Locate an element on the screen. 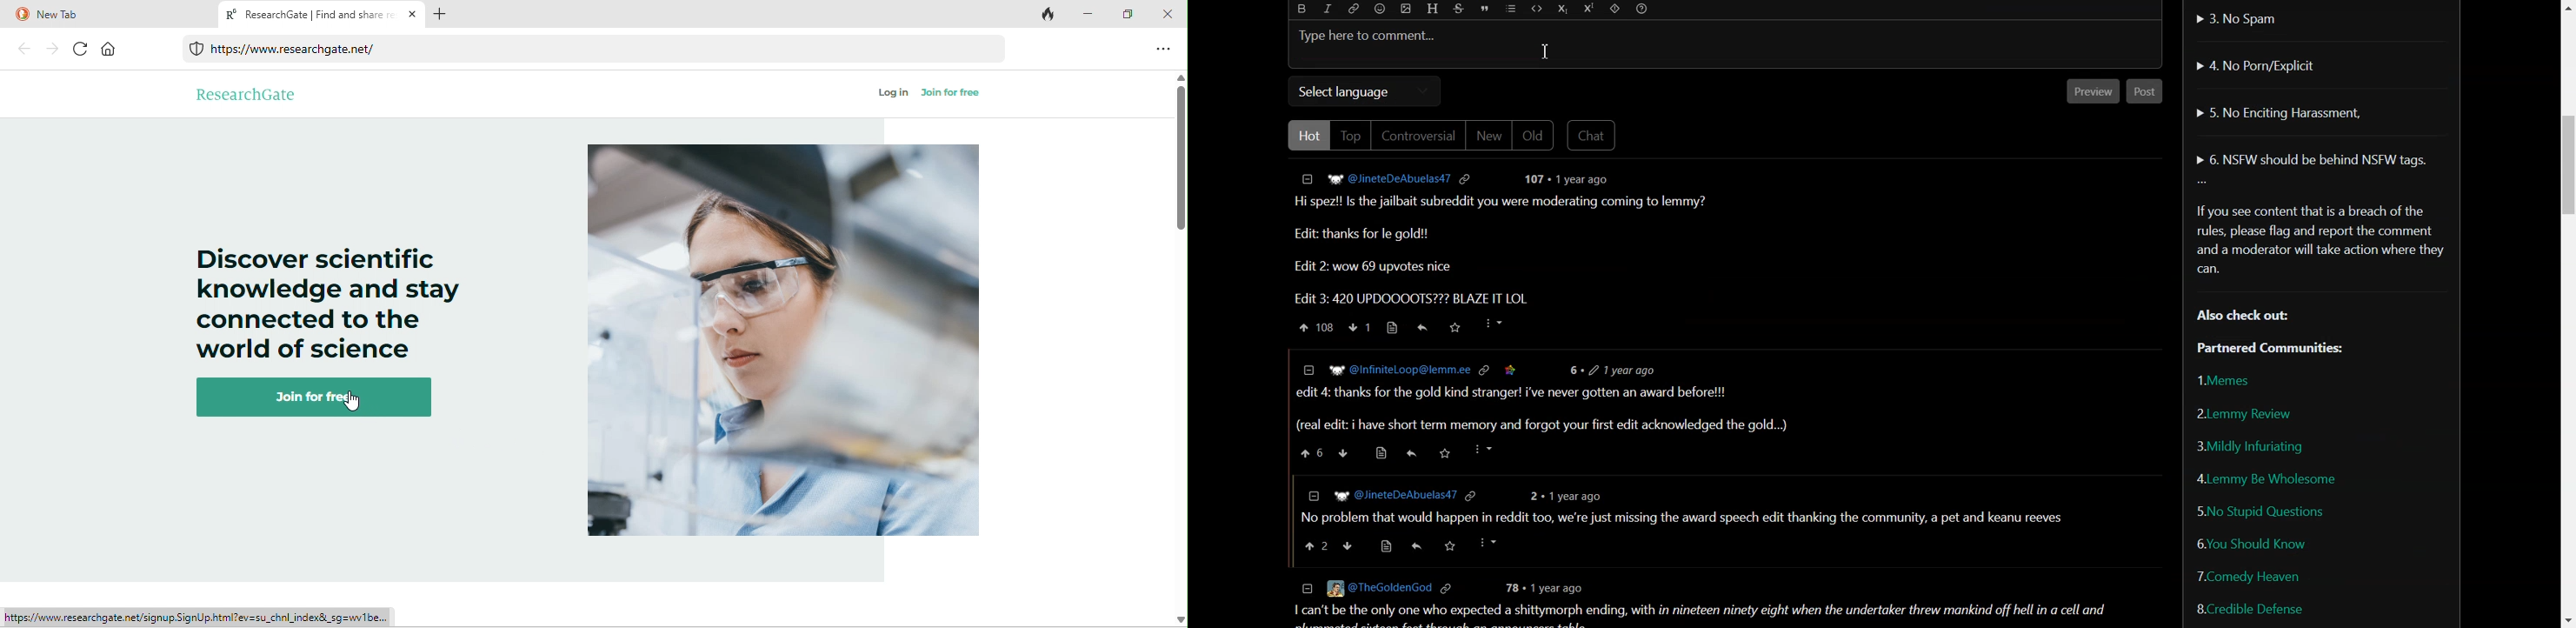 The width and height of the screenshot is (2576, 644). collapse is located at coordinates (1307, 590).